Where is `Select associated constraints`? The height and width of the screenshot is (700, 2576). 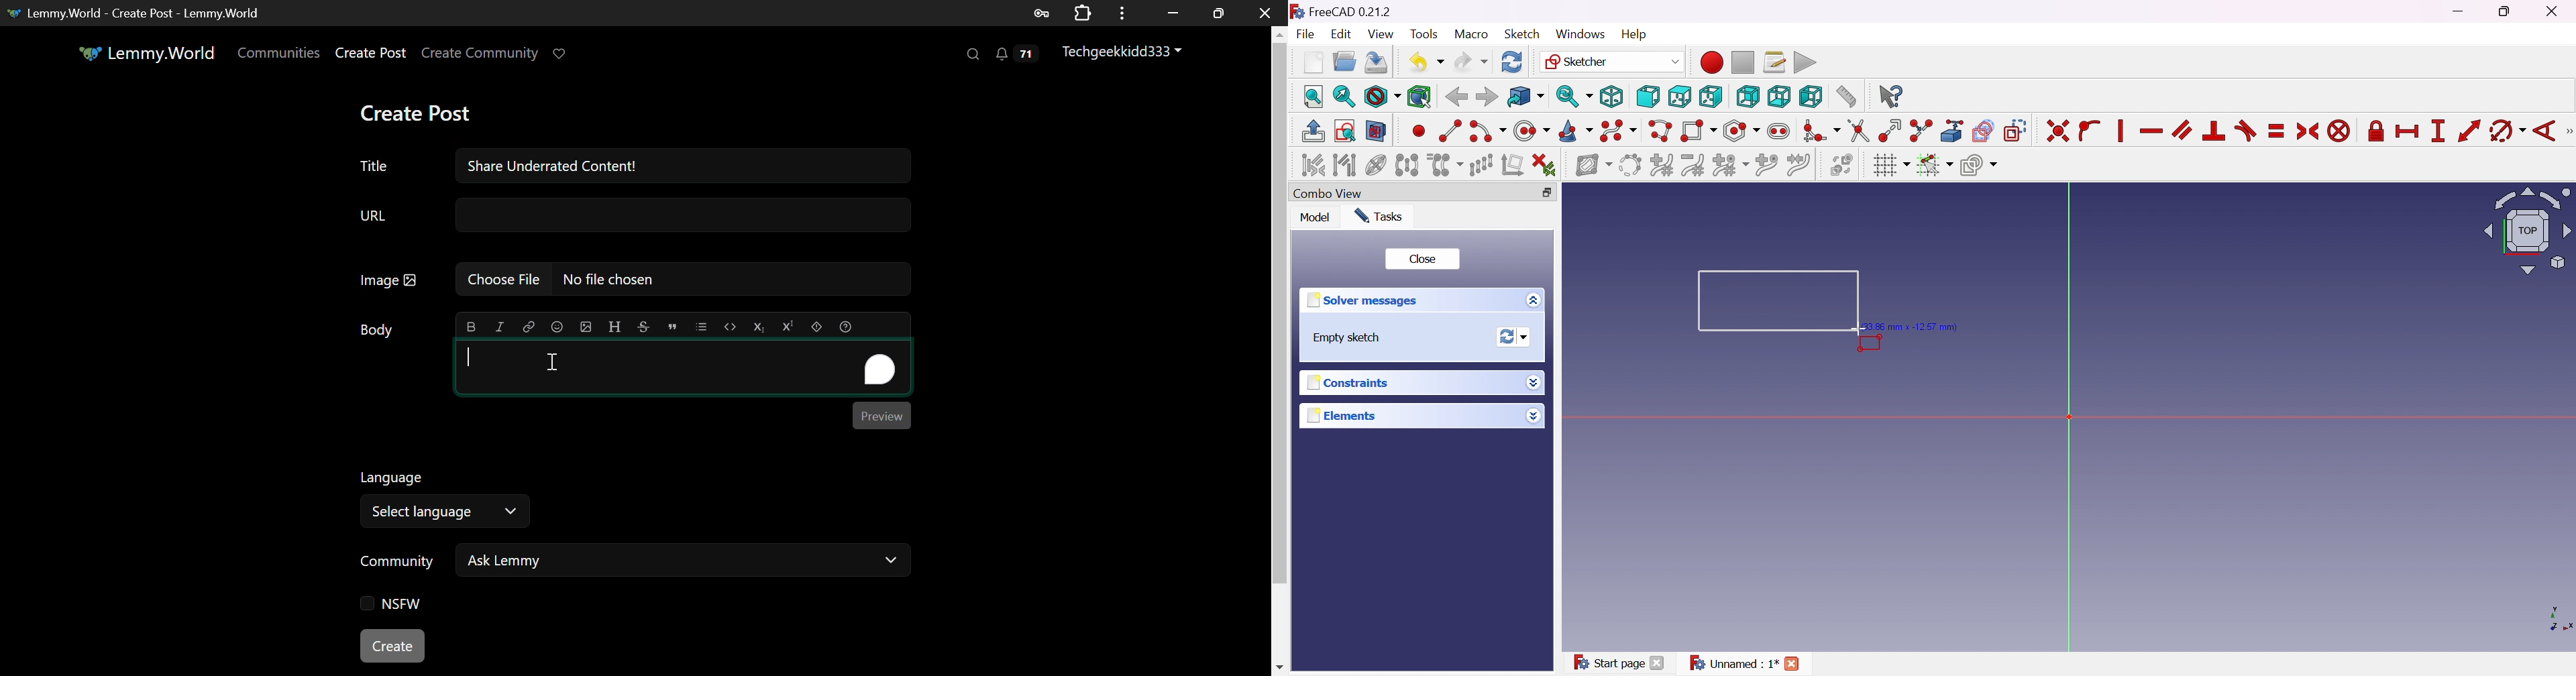
Select associated constraints is located at coordinates (1313, 164).